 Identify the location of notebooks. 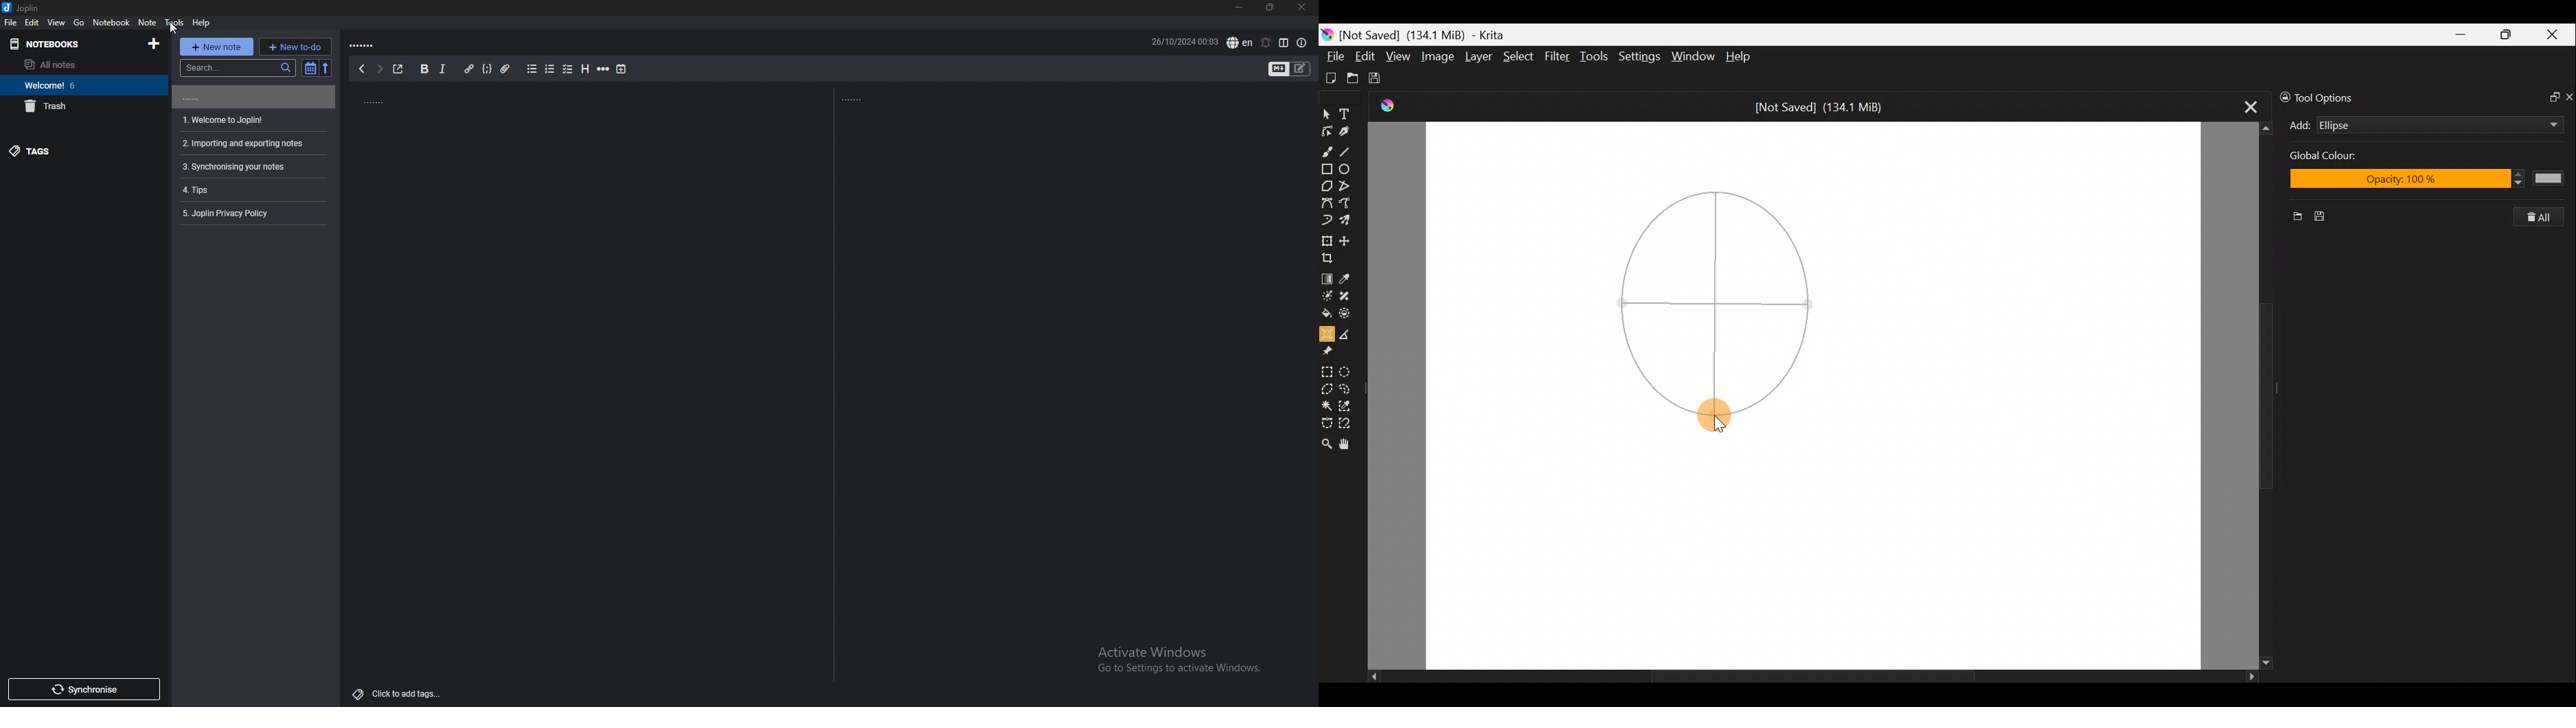
(44, 43).